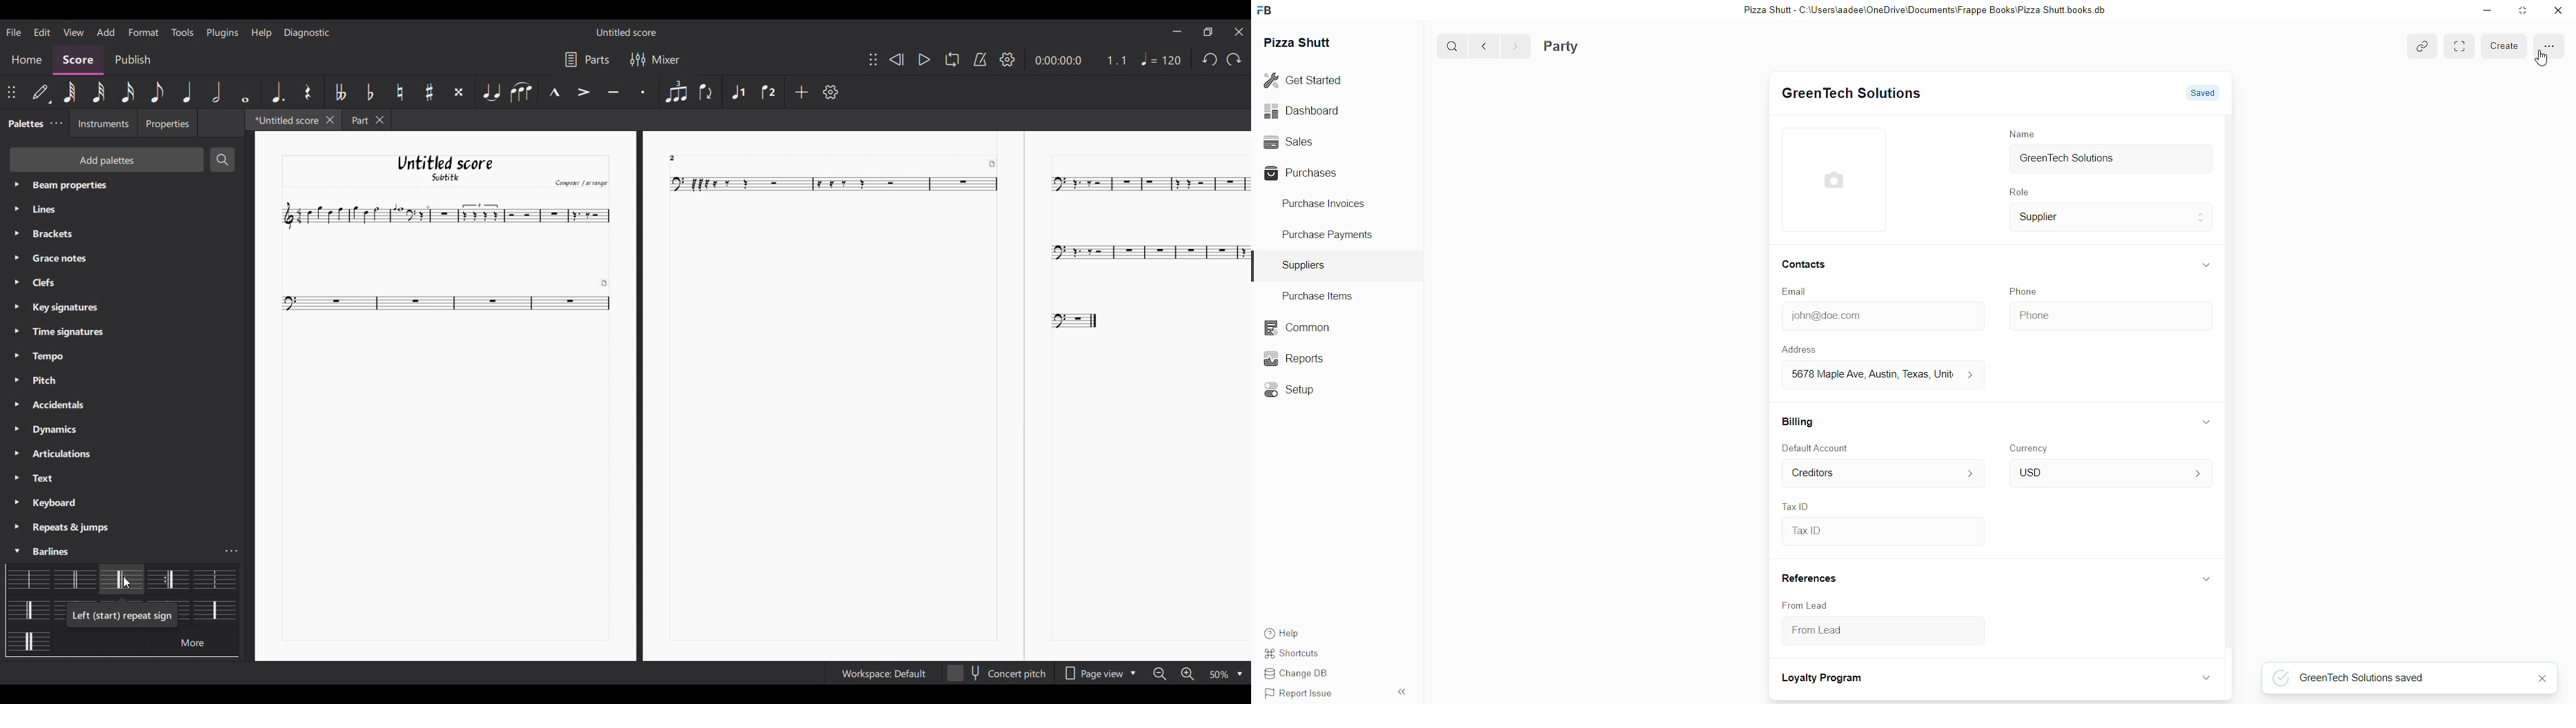  What do you see at coordinates (2557, 10) in the screenshot?
I see `close` at bounding box center [2557, 10].